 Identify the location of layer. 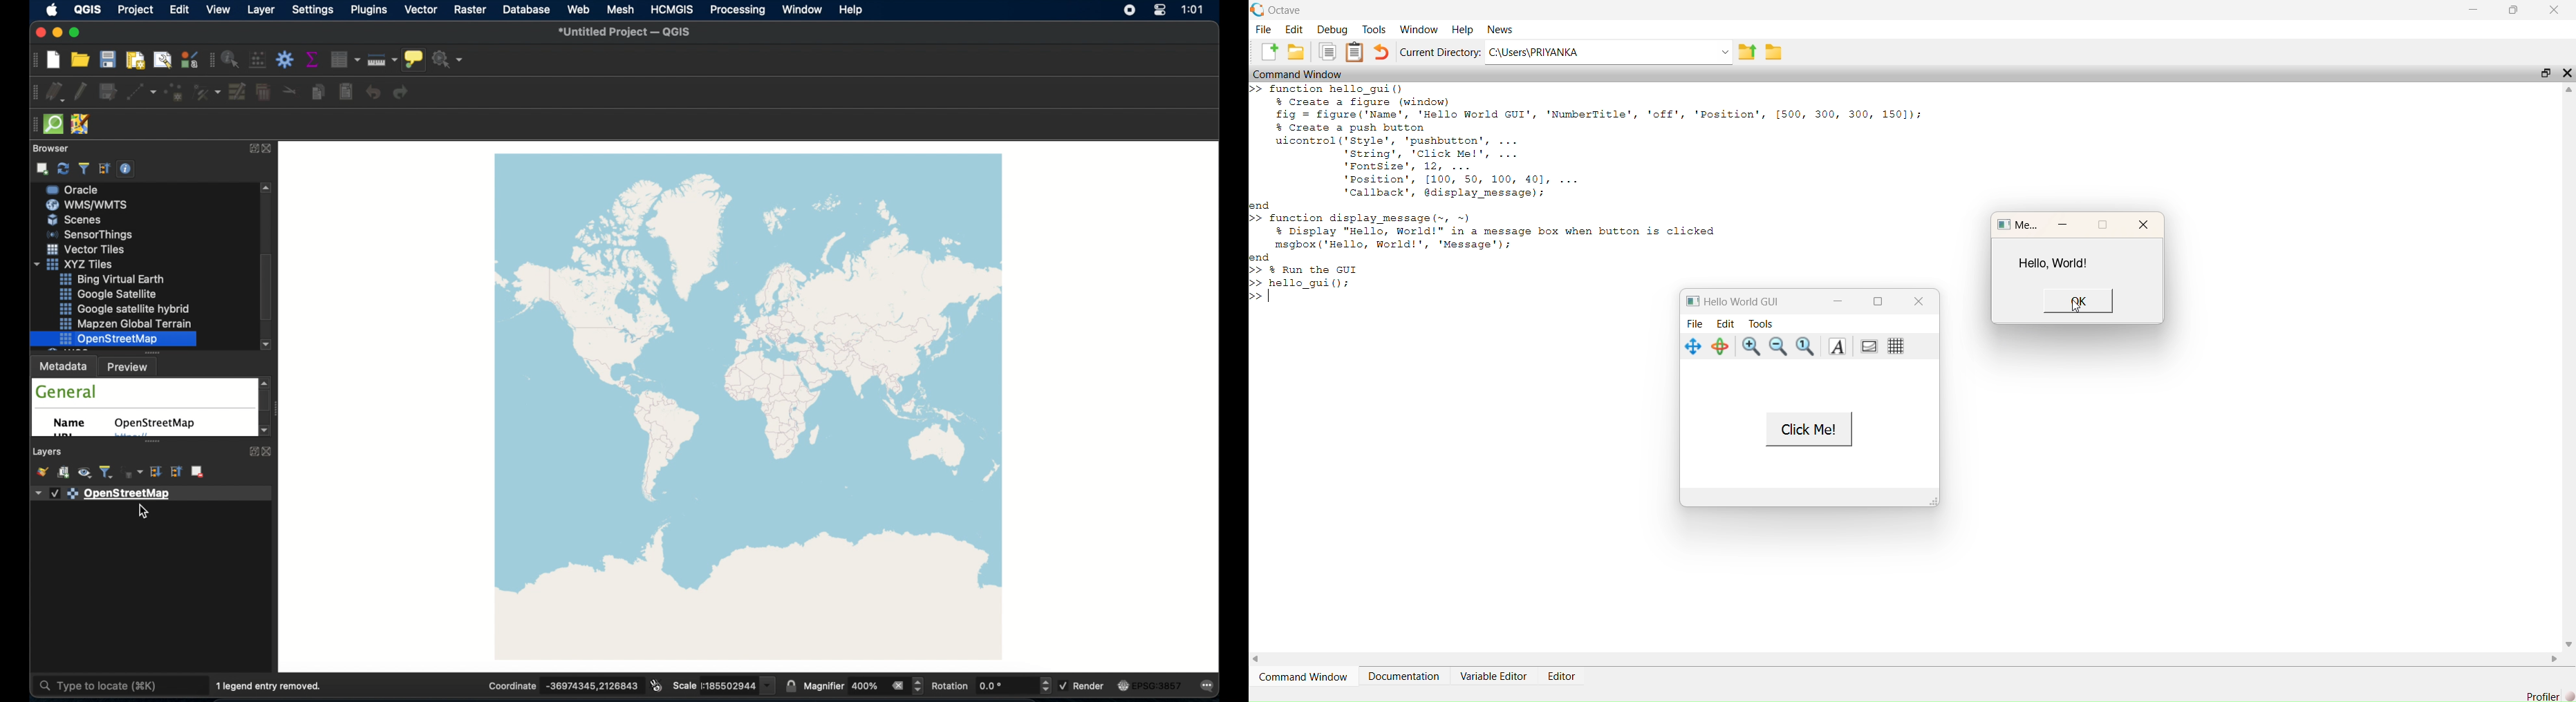
(260, 10).